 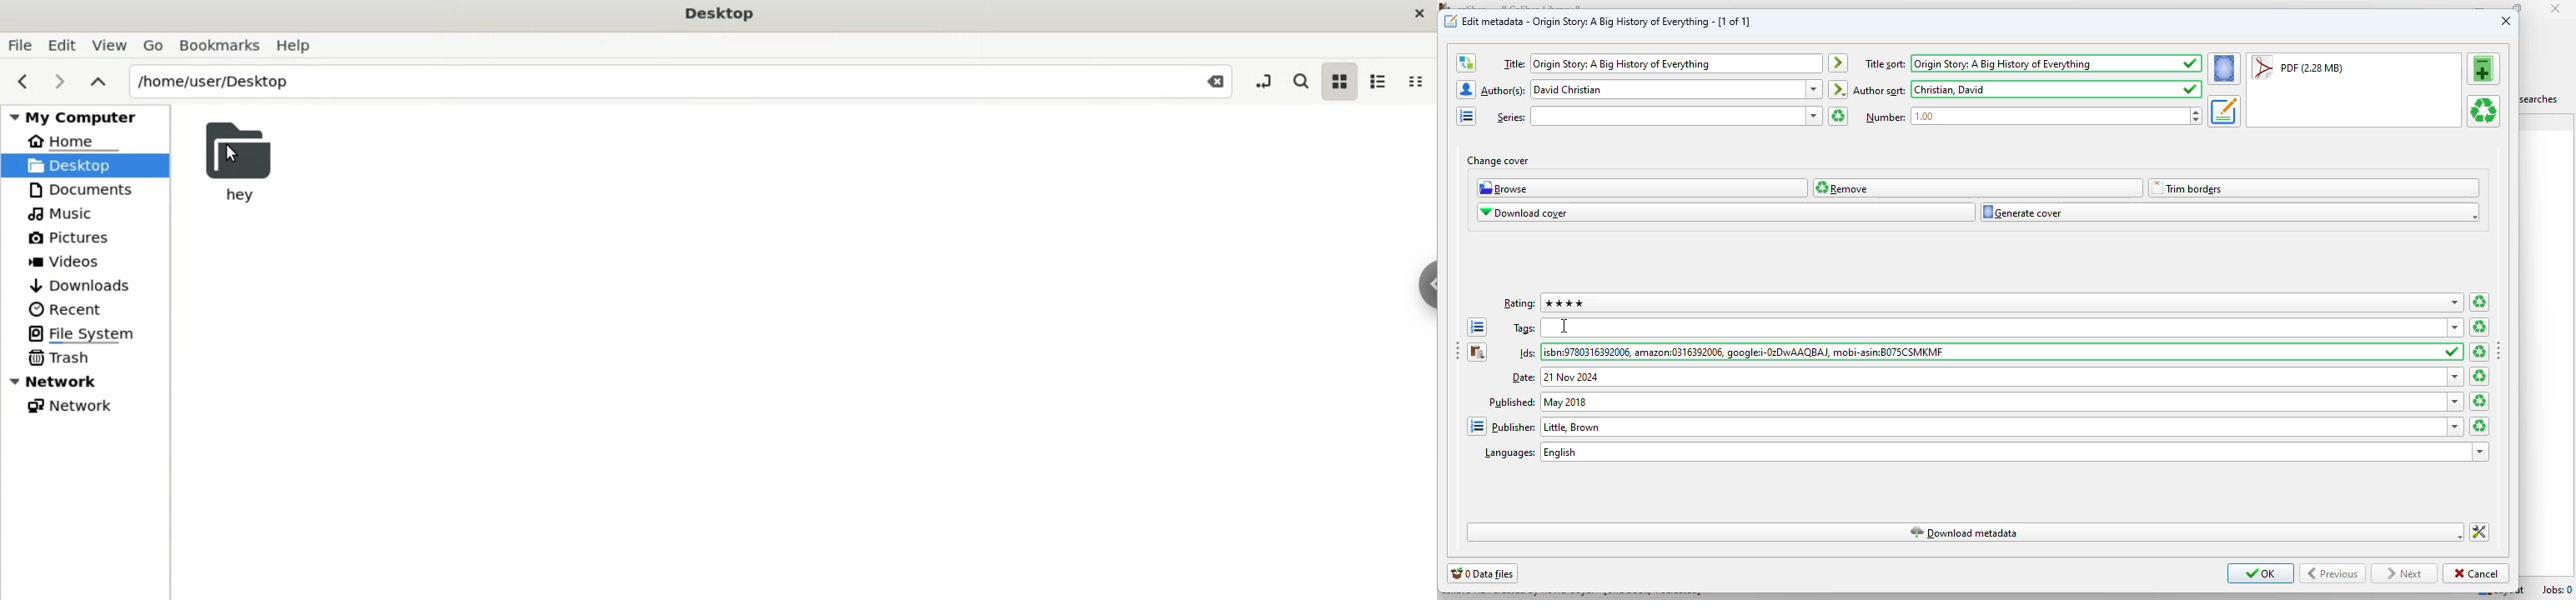 I want to click on dropdown, so click(x=1815, y=88).